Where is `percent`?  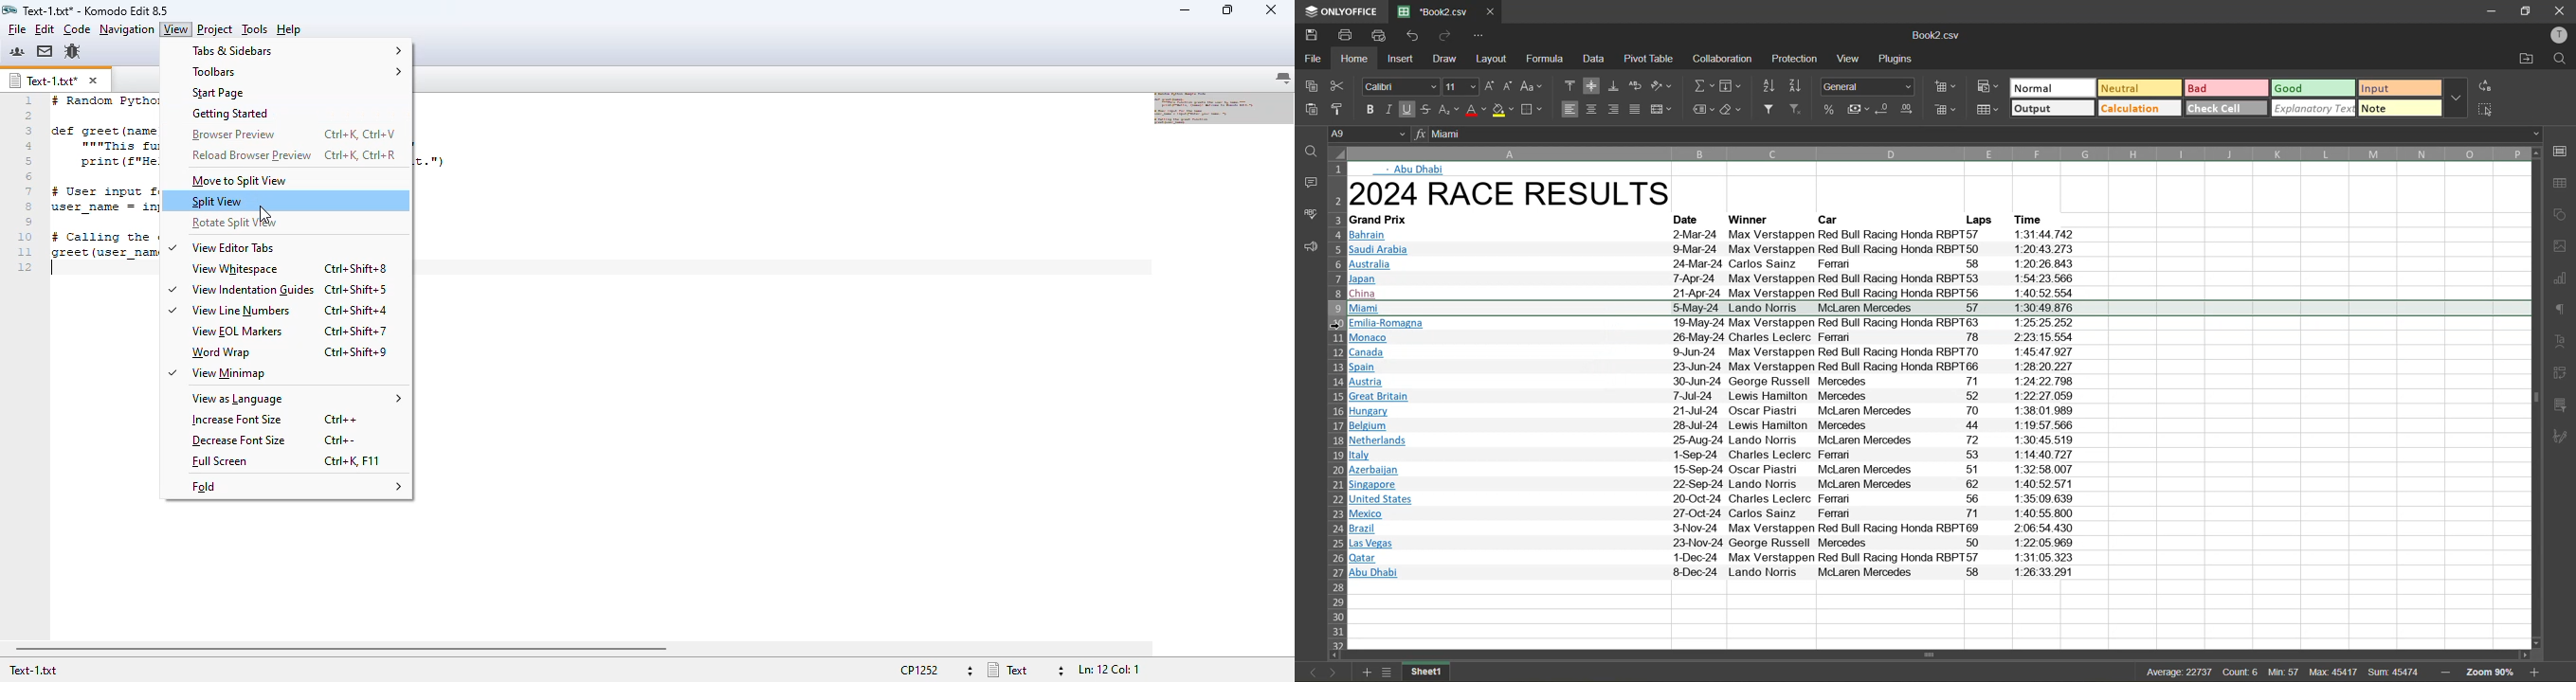 percent is located at coordinates (1831, 111).